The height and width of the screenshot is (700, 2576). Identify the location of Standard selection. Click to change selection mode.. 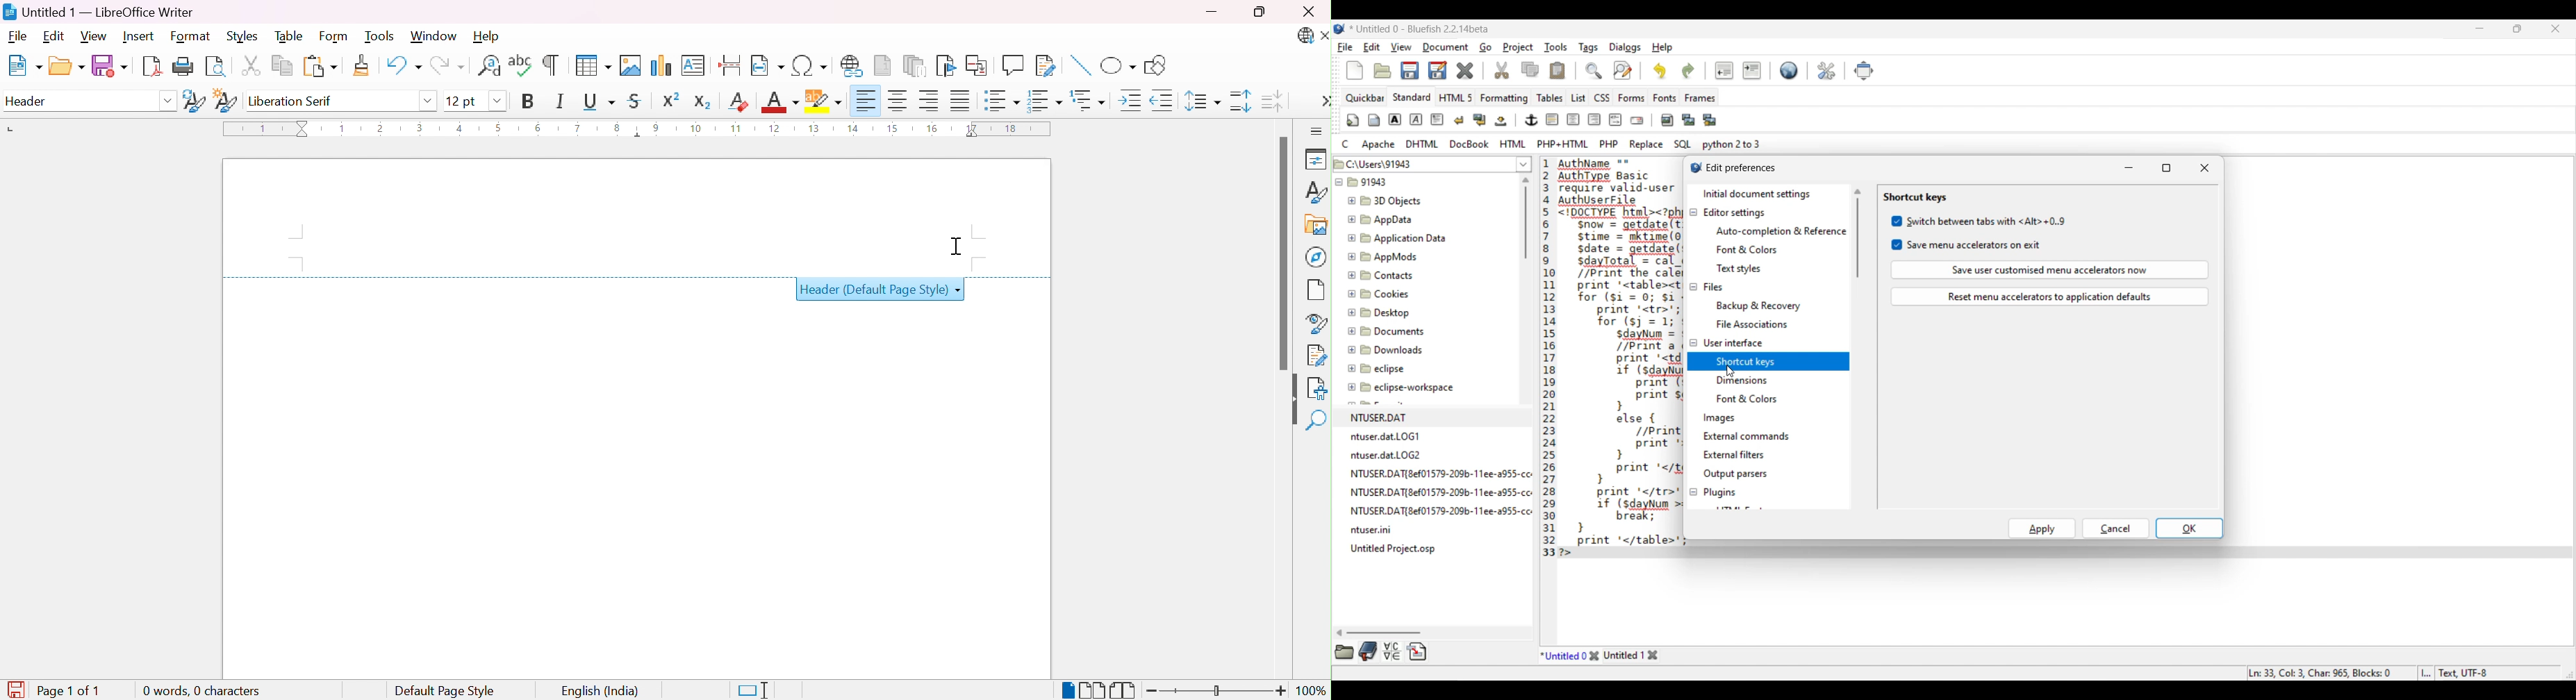
(751, 691).